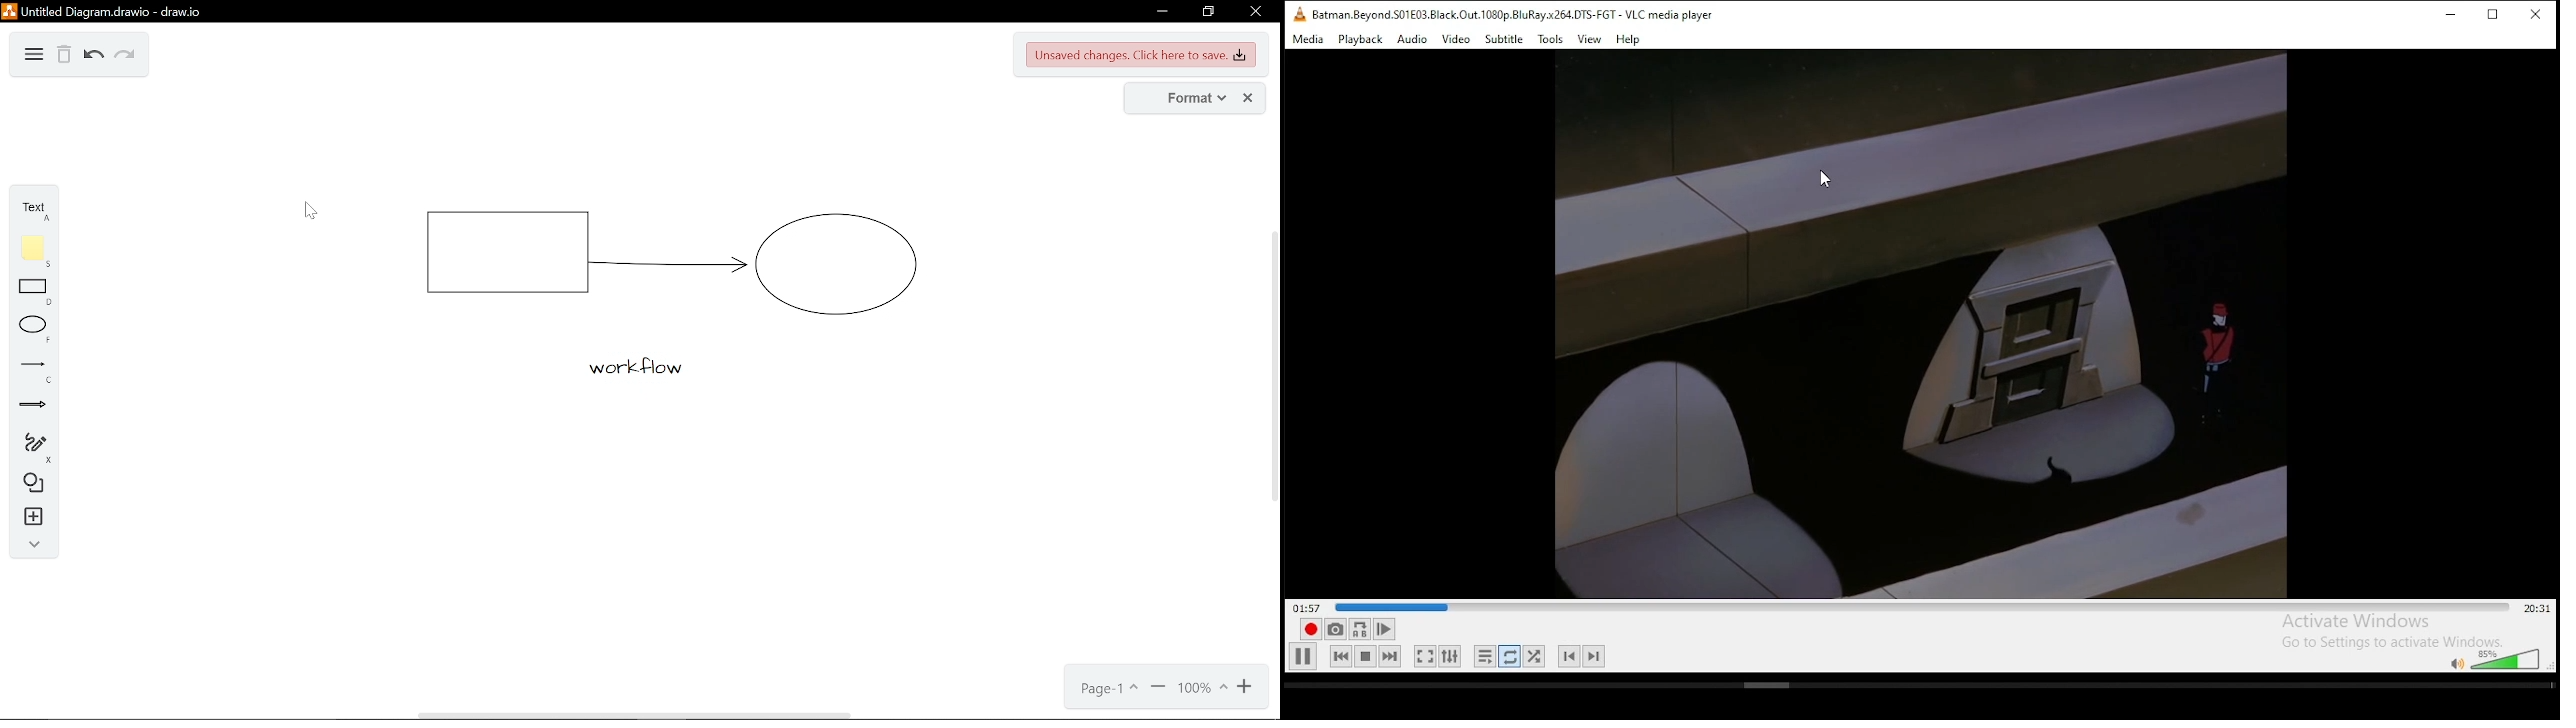  What do you see at coordinates (2508, 658) in the screenshot?
I see `volume` at bounding box center [2508, 658].